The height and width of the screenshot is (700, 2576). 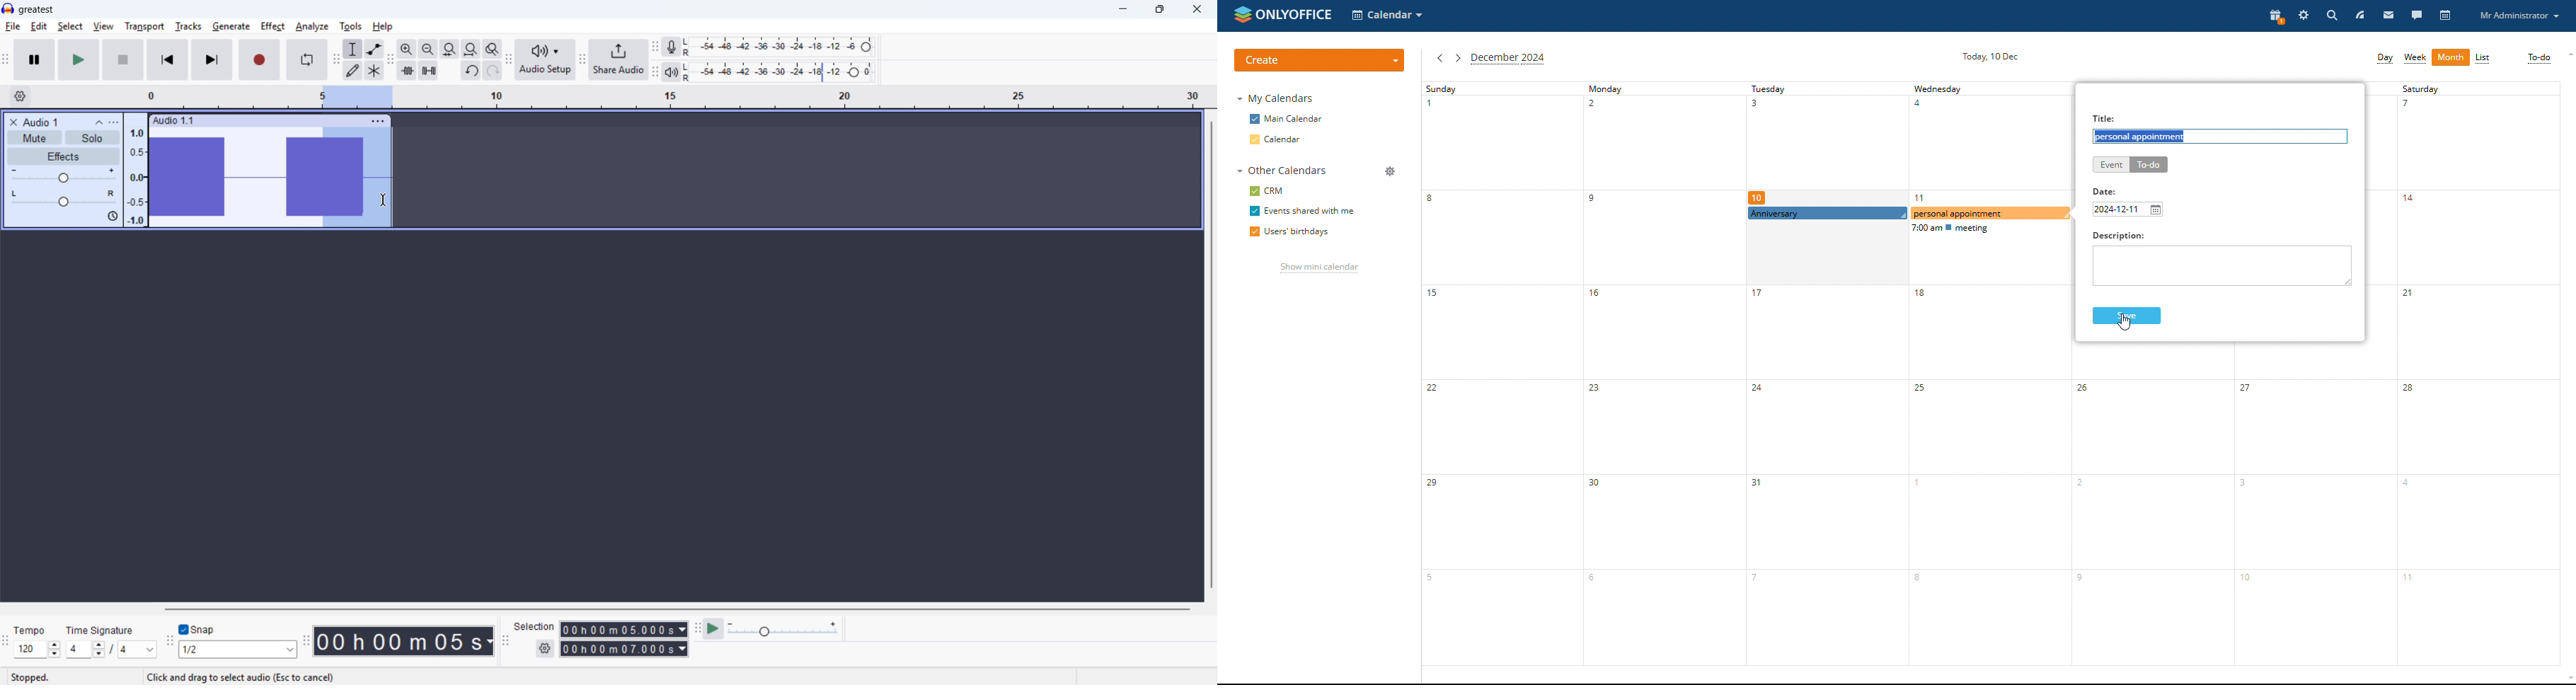 I want to click on Cursor , so click(x=382, y=201).